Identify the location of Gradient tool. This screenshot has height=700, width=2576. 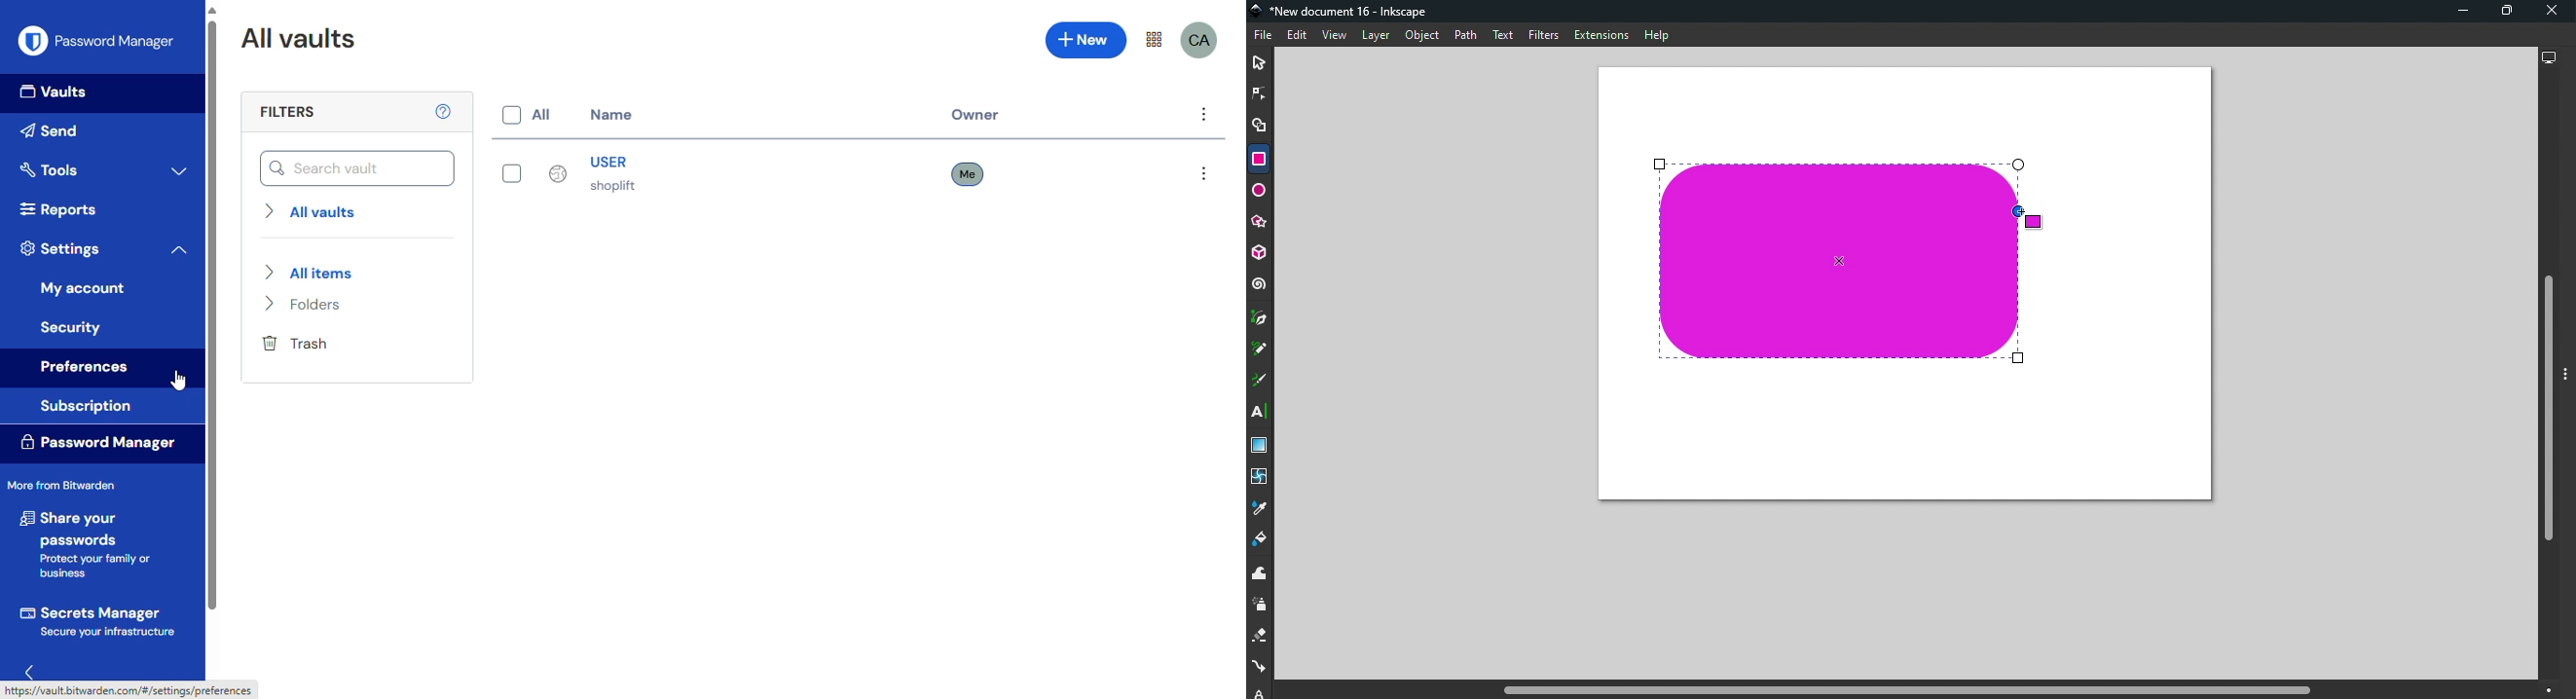
(1262, 446).